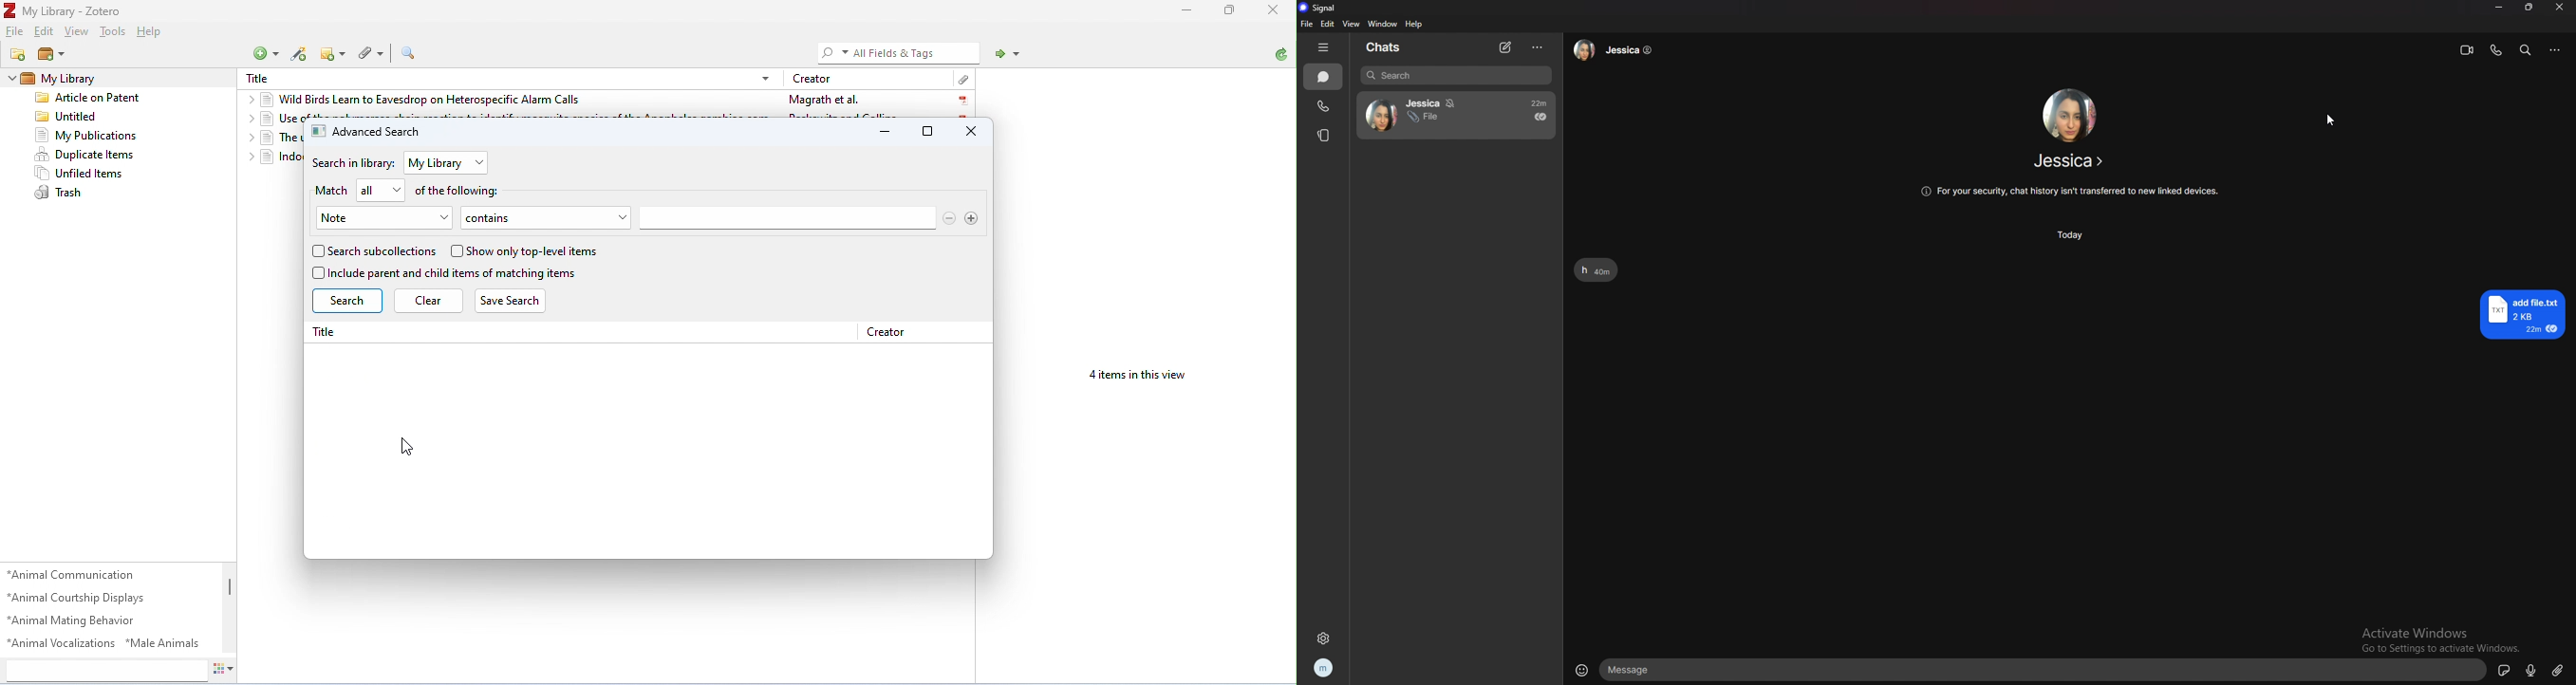 This screenshot has width=2576, height=700. Describe the element at coordinates (929, 131) in the screenshot. I see `maximize` at that location.